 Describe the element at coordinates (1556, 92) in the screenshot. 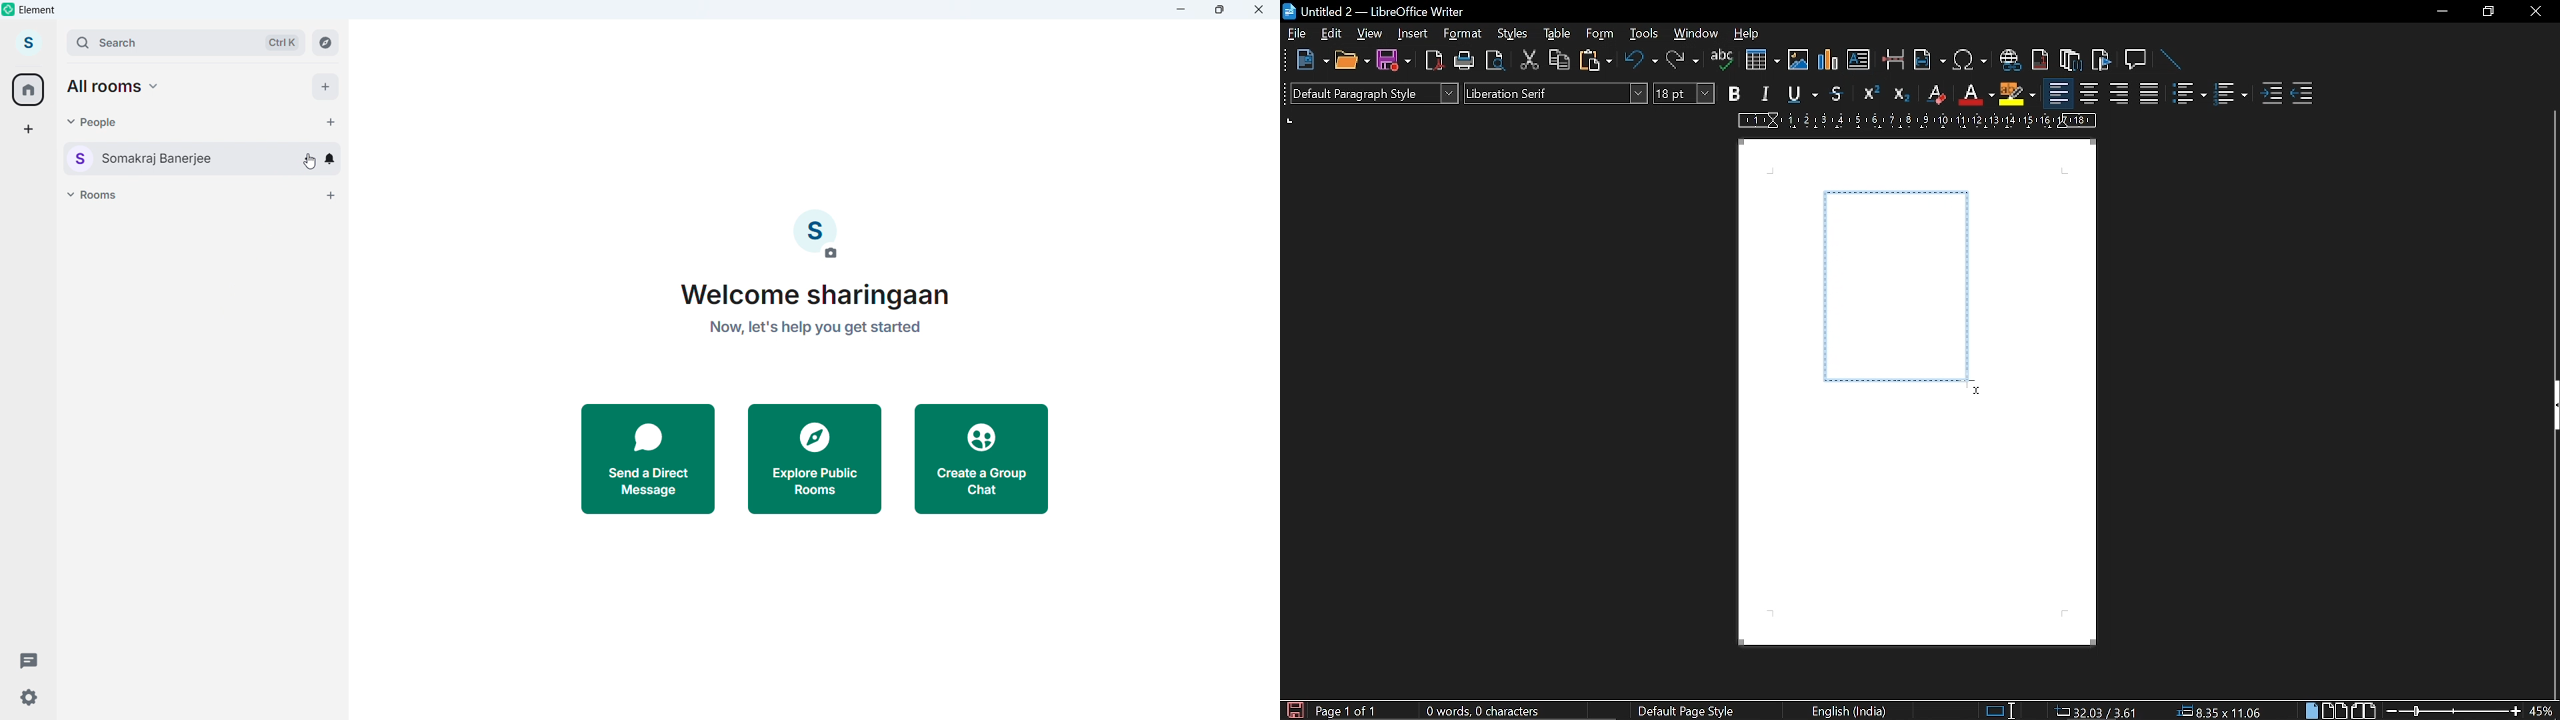

I see `text style` at that location.